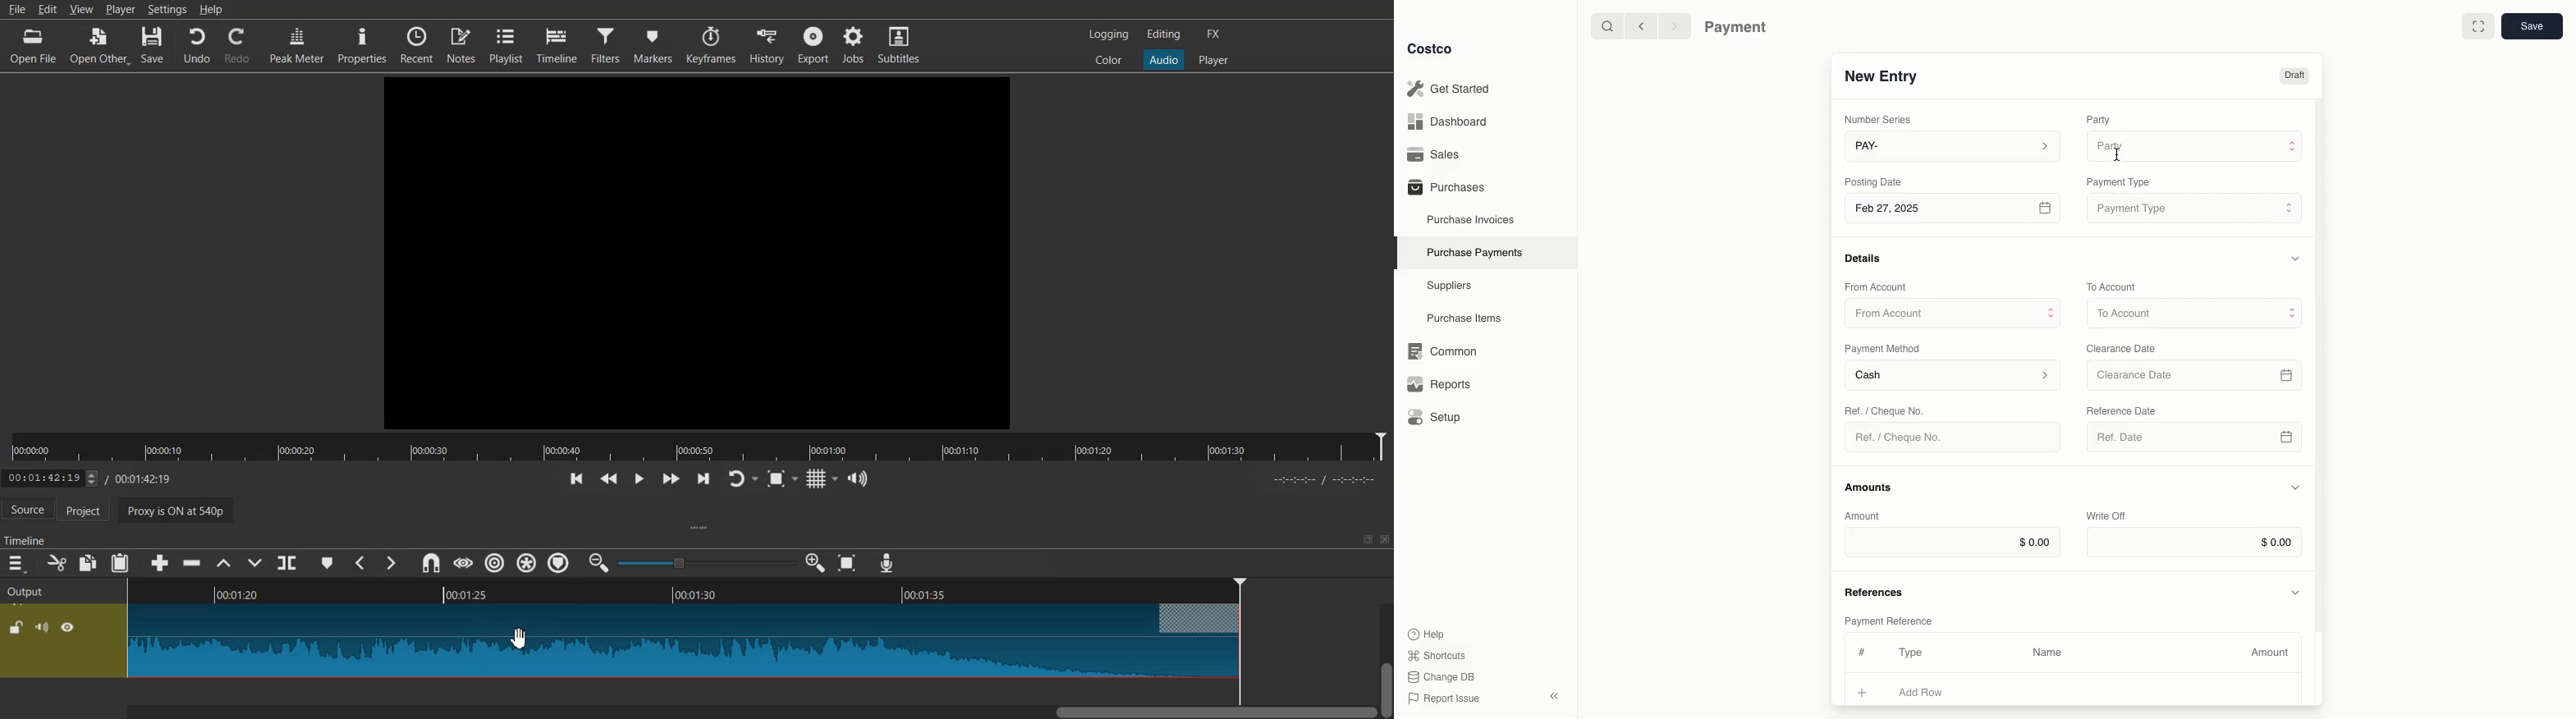 The width and height of the screenshot is (2576, 728). I want to click on Output, so click(62, 588).